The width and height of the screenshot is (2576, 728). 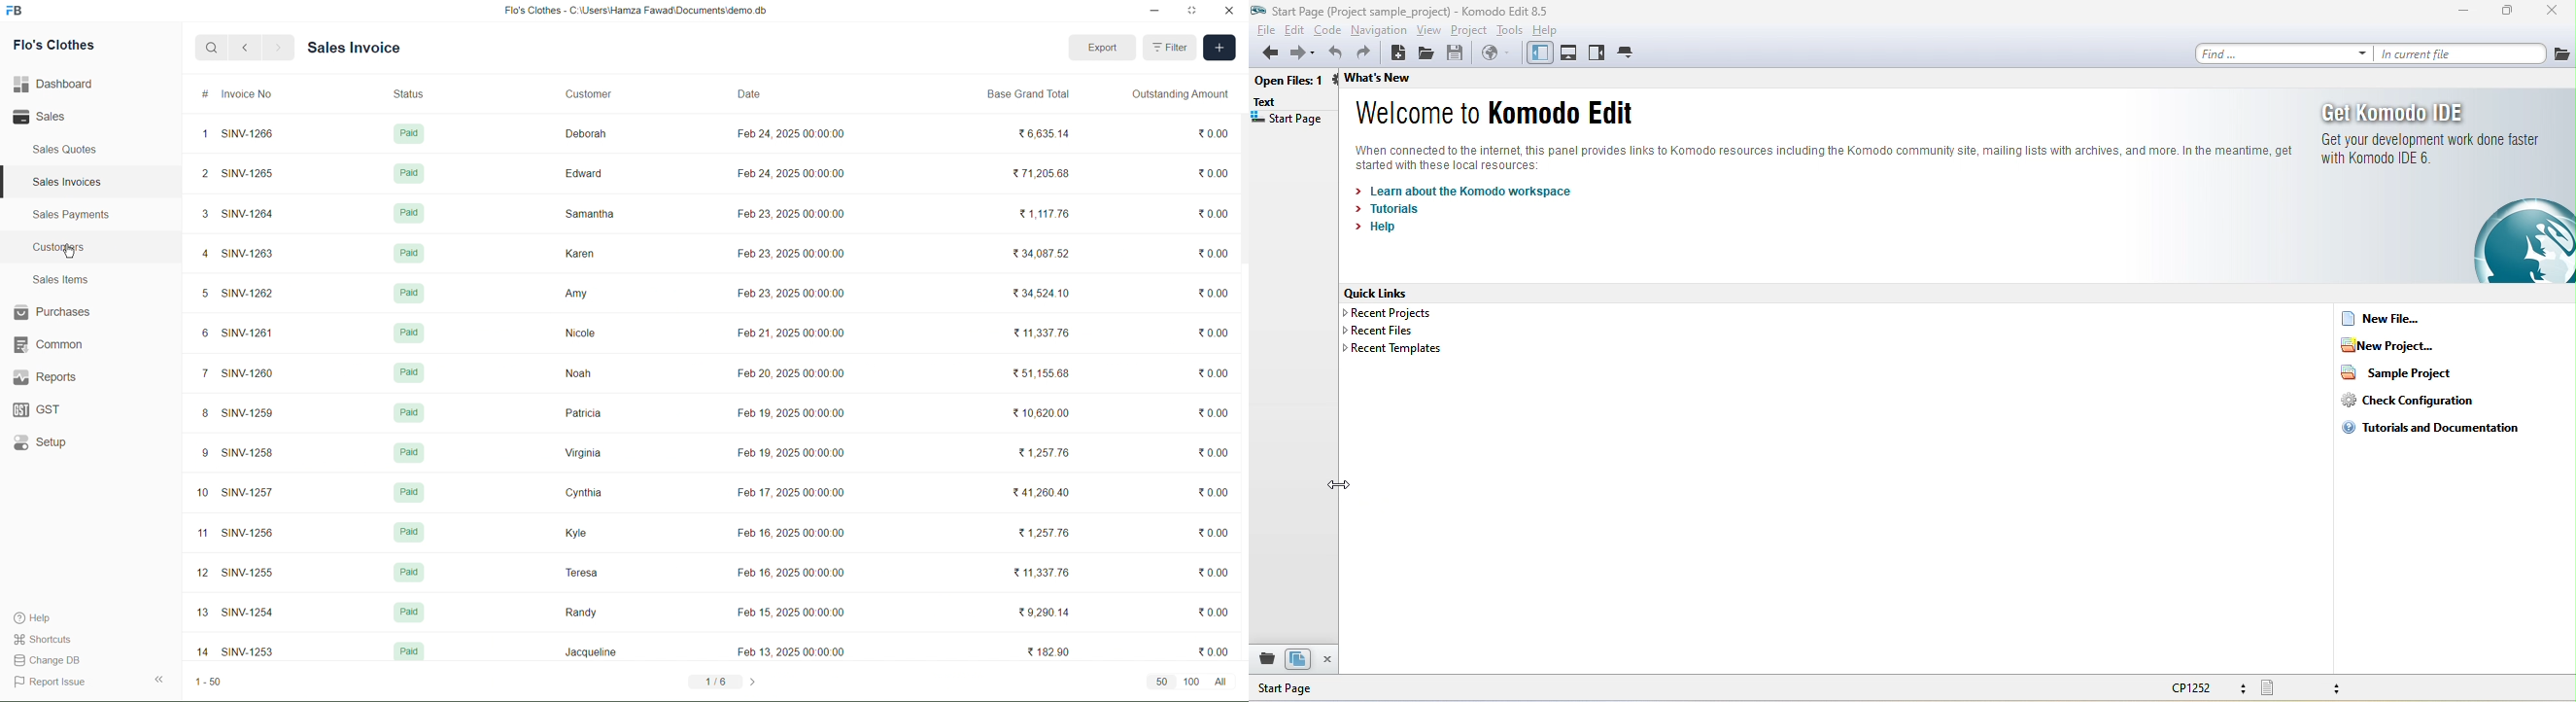 I want to click on Invoice No, so click(x=248, y=96).